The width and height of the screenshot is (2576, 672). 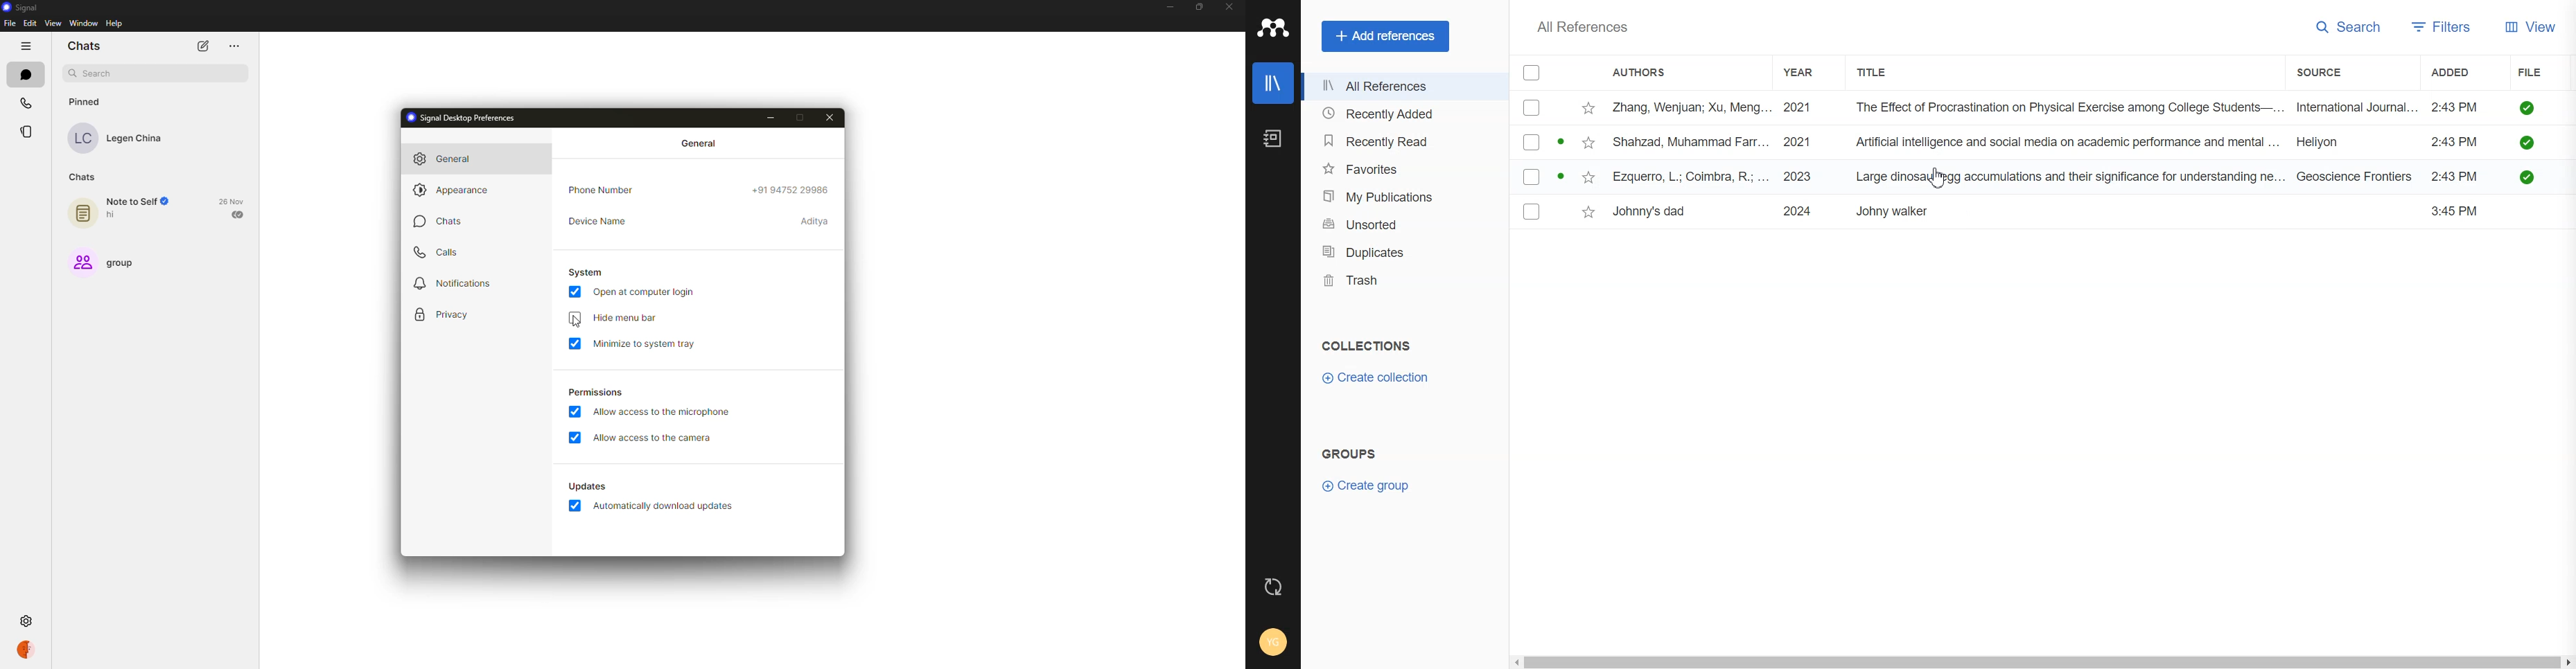 I want to click on system, so click(x=586, y=272).